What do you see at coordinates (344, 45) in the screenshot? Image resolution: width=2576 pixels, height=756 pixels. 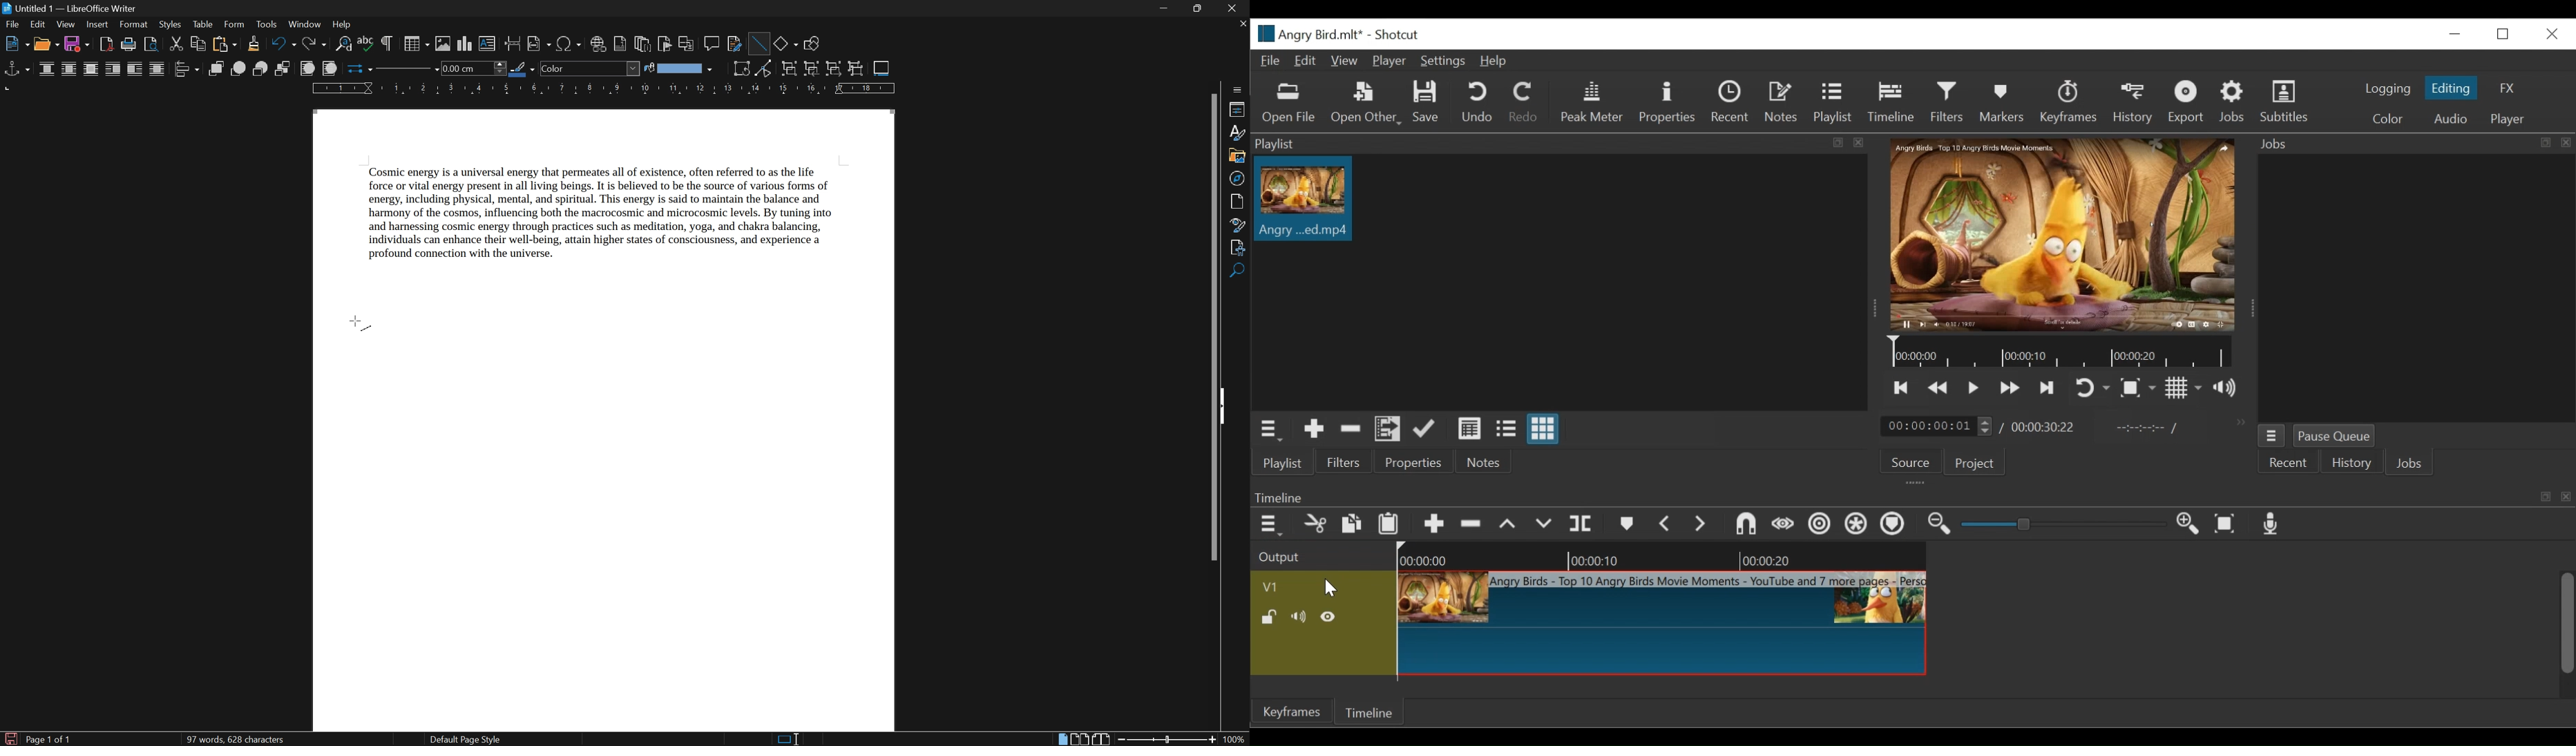 I see `find and replace` at bounding box center [344, 45].